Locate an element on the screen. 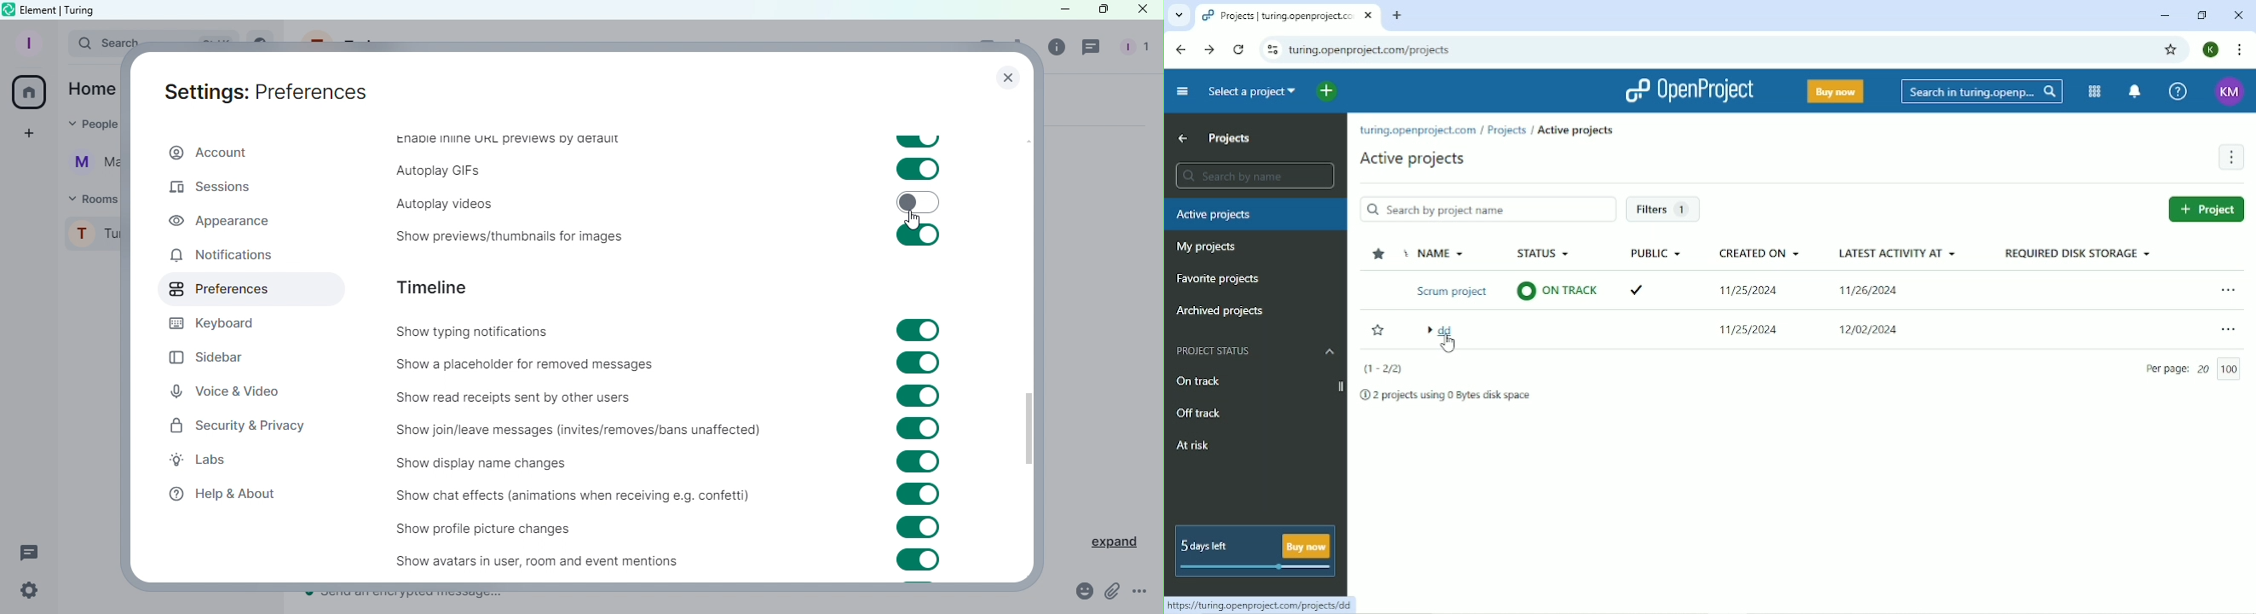  Search by name is located at coordinates (1254, 175).